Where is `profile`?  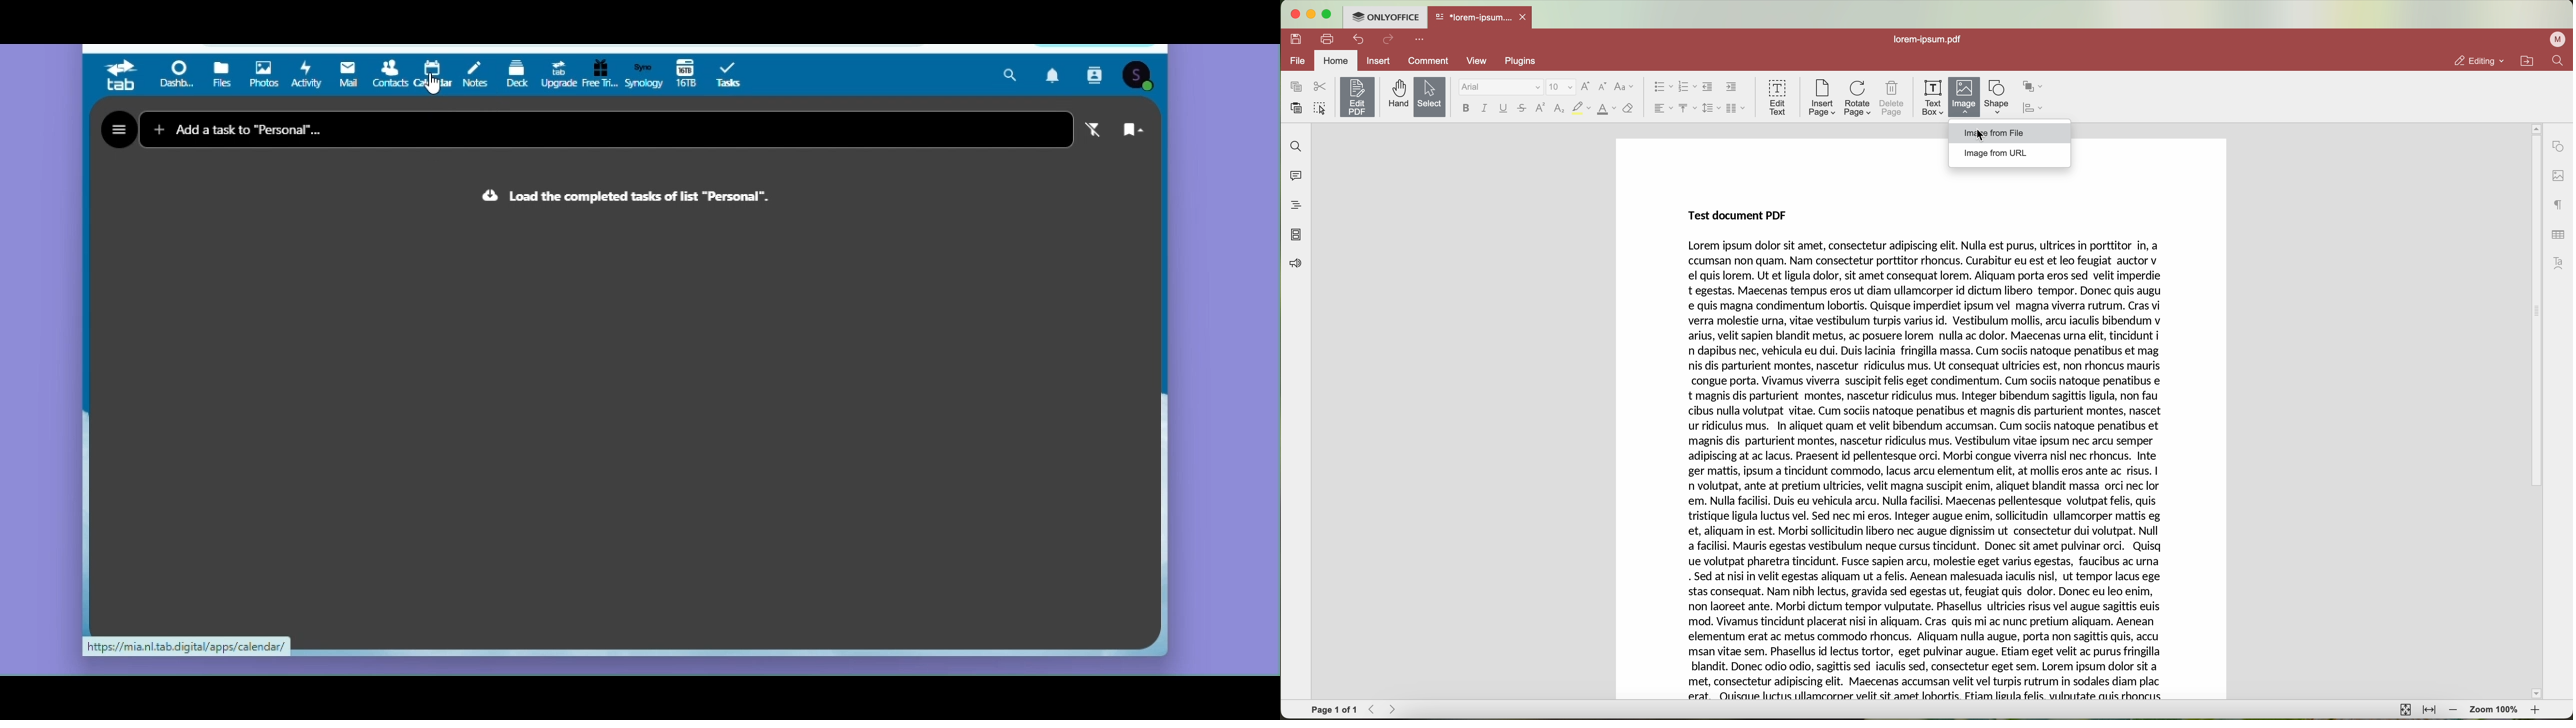
profile is located at coordinates (2560, 39).